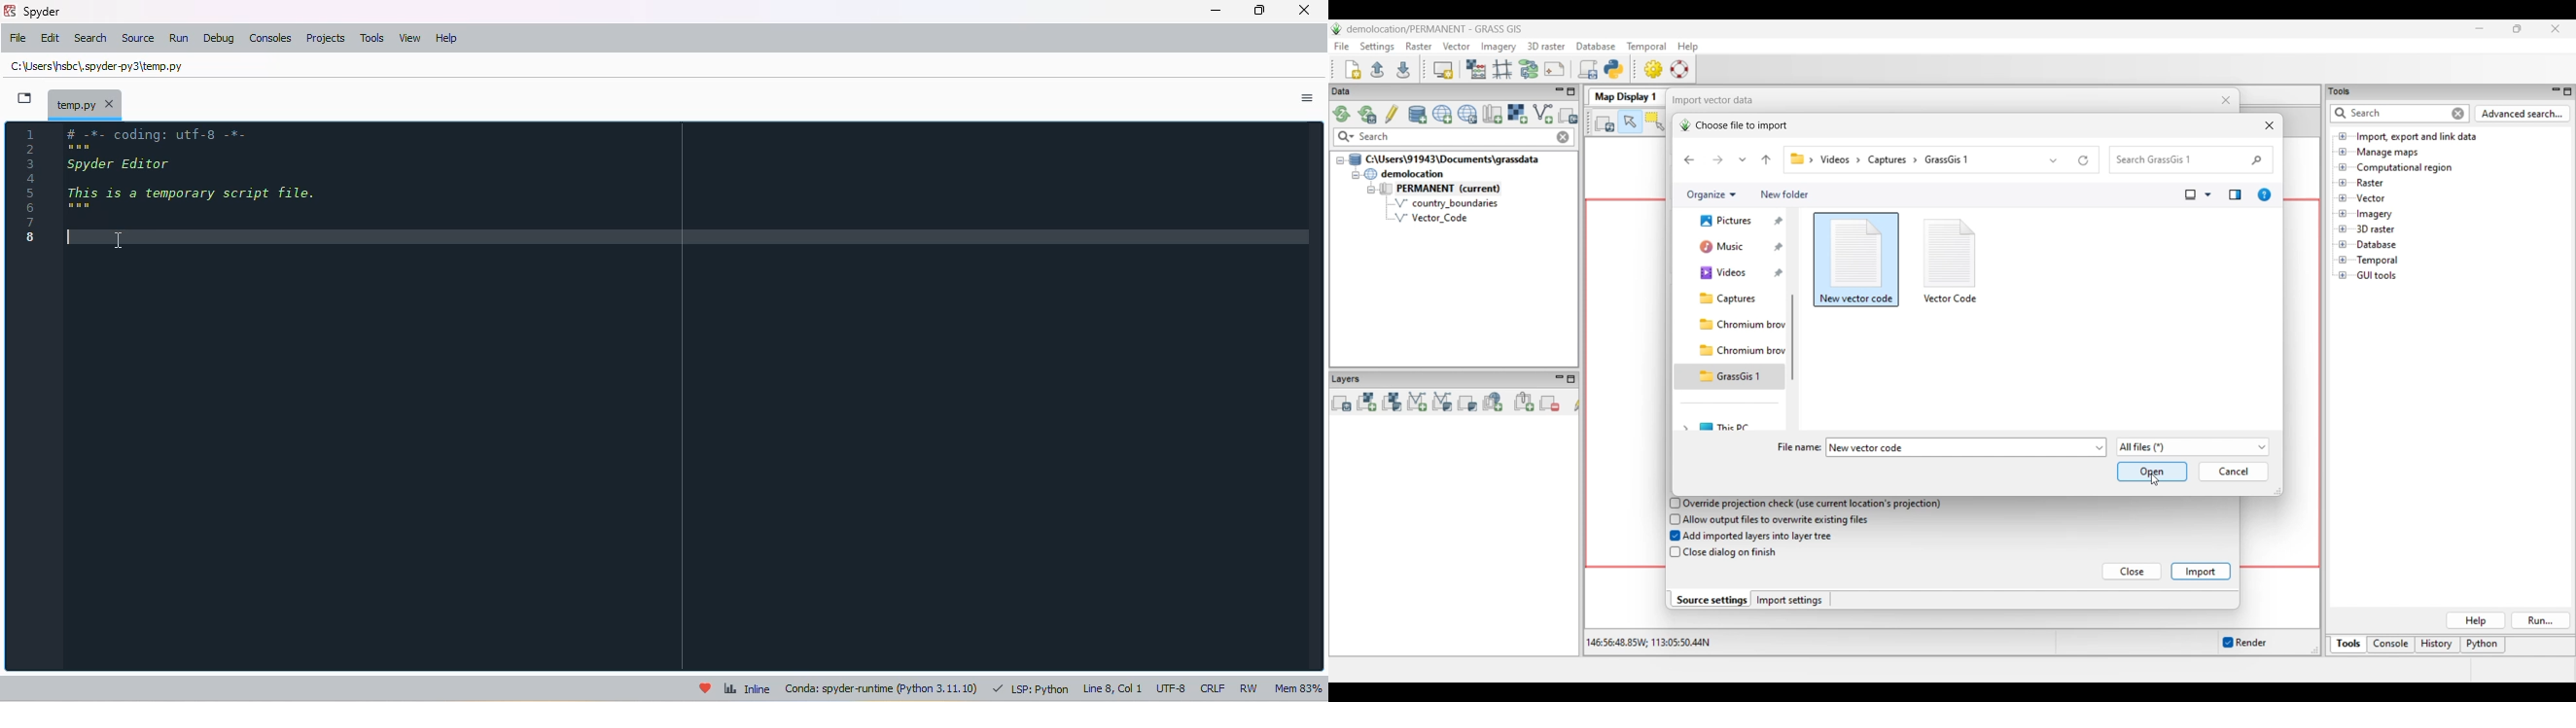 The width and height of the screenshot is (2576, 728). Describe the element at coordinates (91, 39) in the screenshot. I see `search` at that location.